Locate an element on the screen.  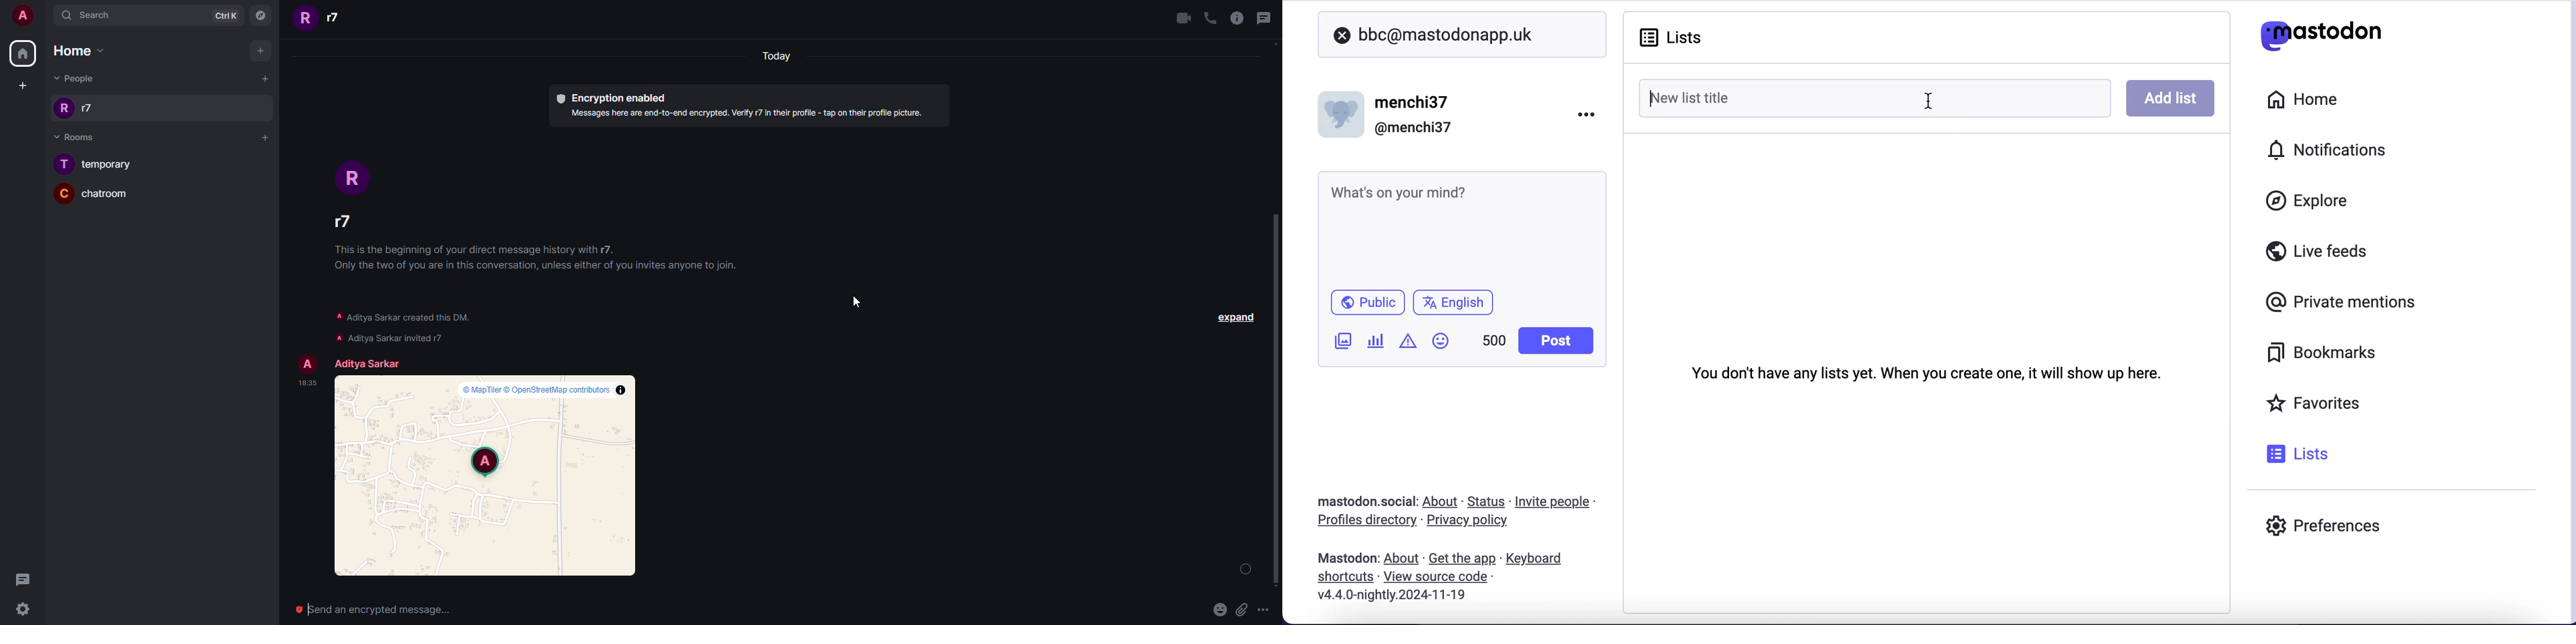
status is located at coordinates (1487, 501).